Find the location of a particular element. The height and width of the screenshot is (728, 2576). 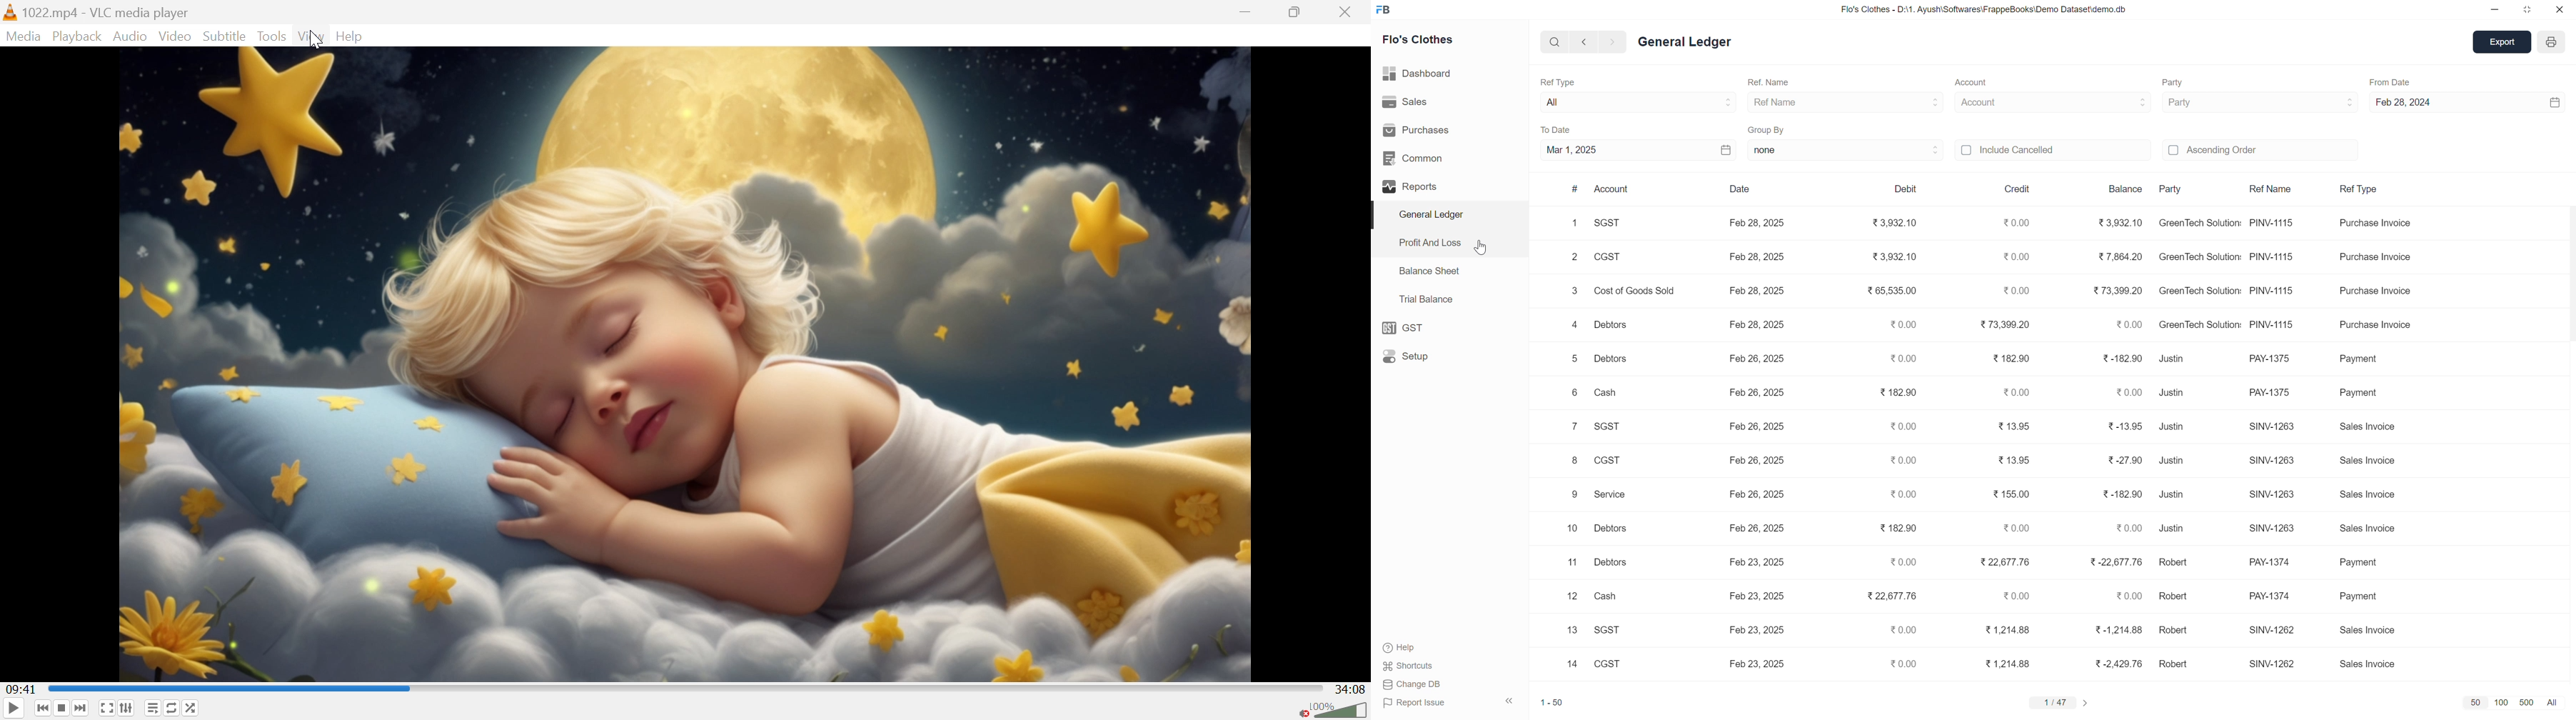

₹22,677.76 is located at coordinates (1888, 598).